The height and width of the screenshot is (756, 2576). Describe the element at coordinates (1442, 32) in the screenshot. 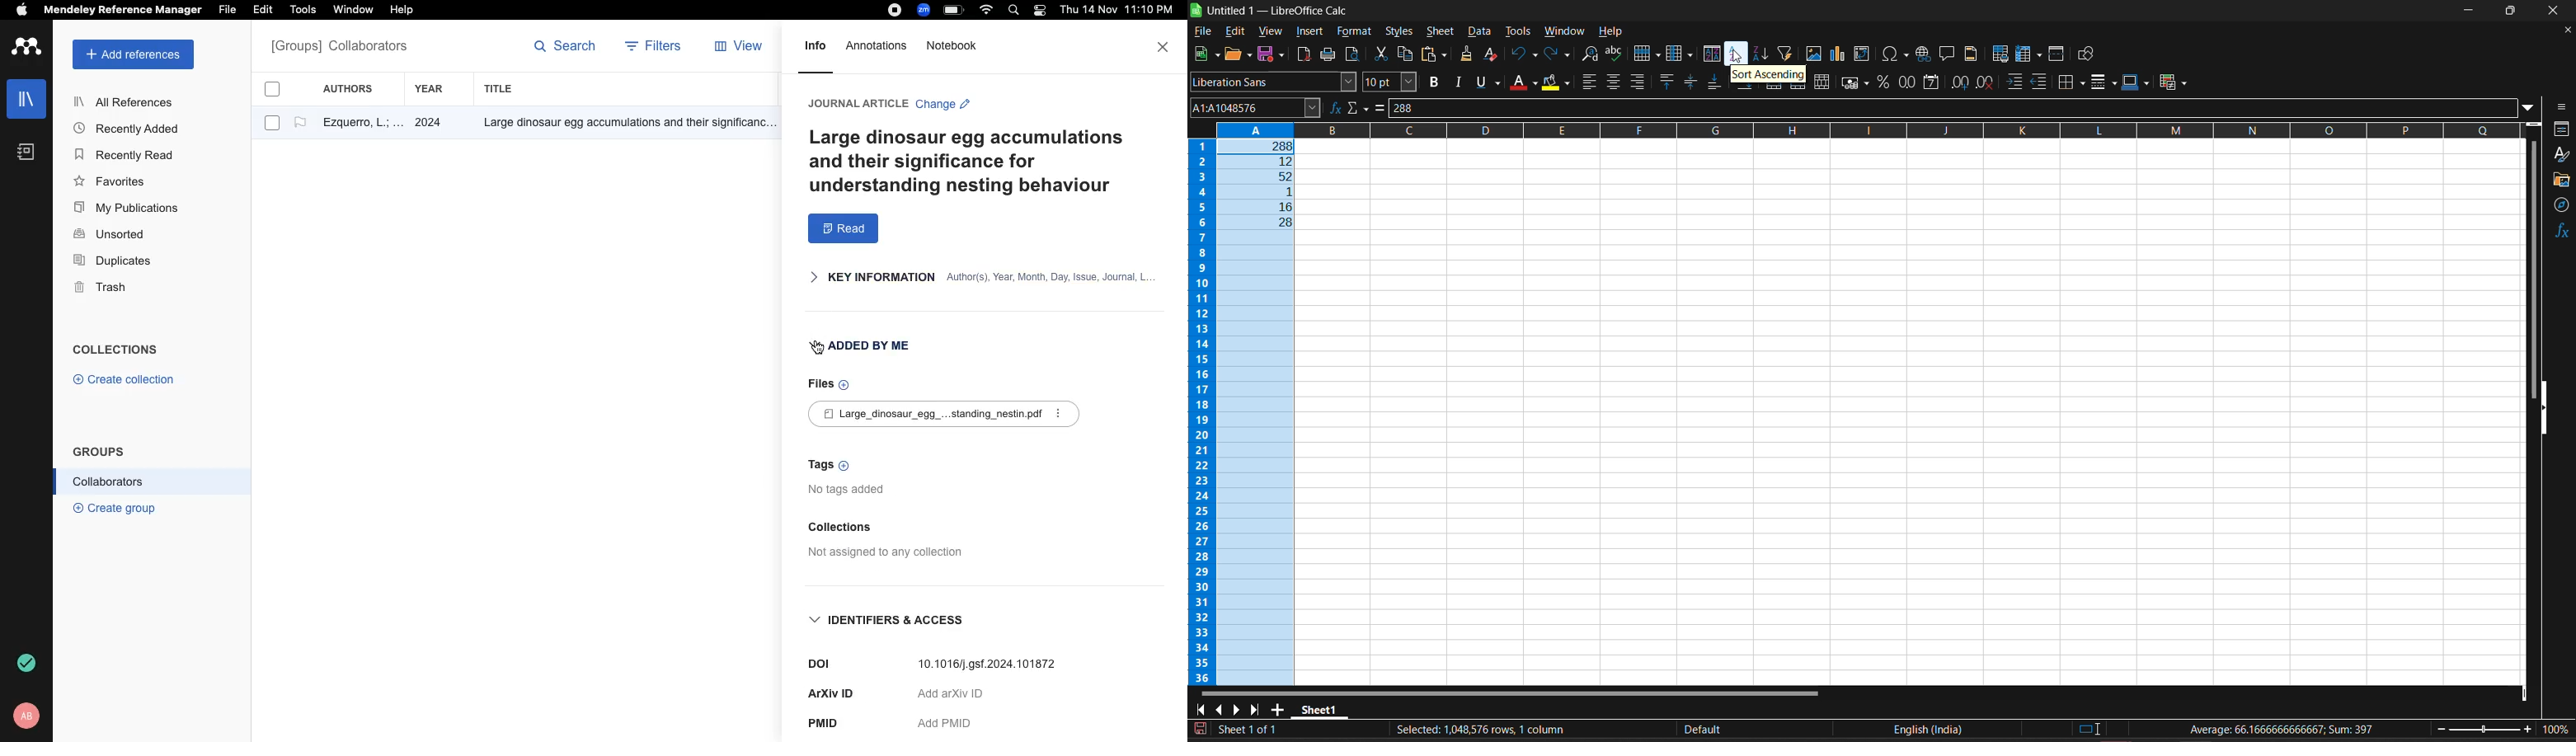

I see `sheet` at that location.